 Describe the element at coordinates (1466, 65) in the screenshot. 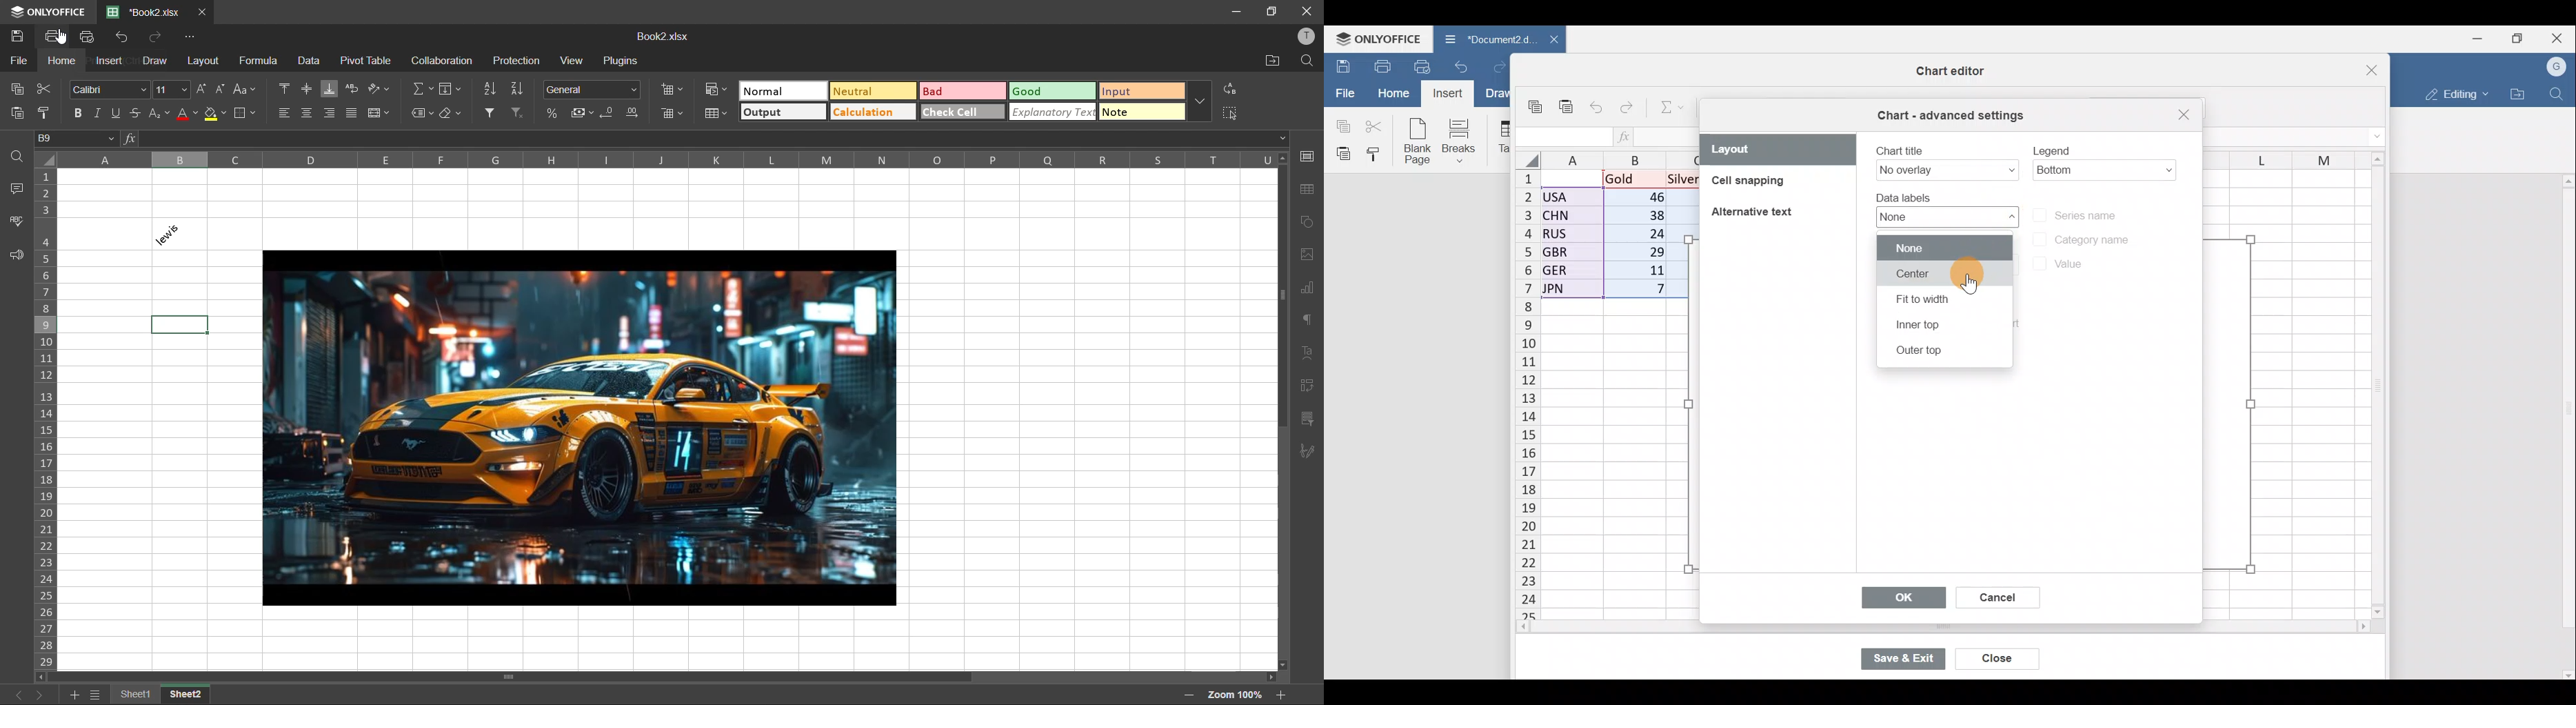

I see `Undo` at that location.